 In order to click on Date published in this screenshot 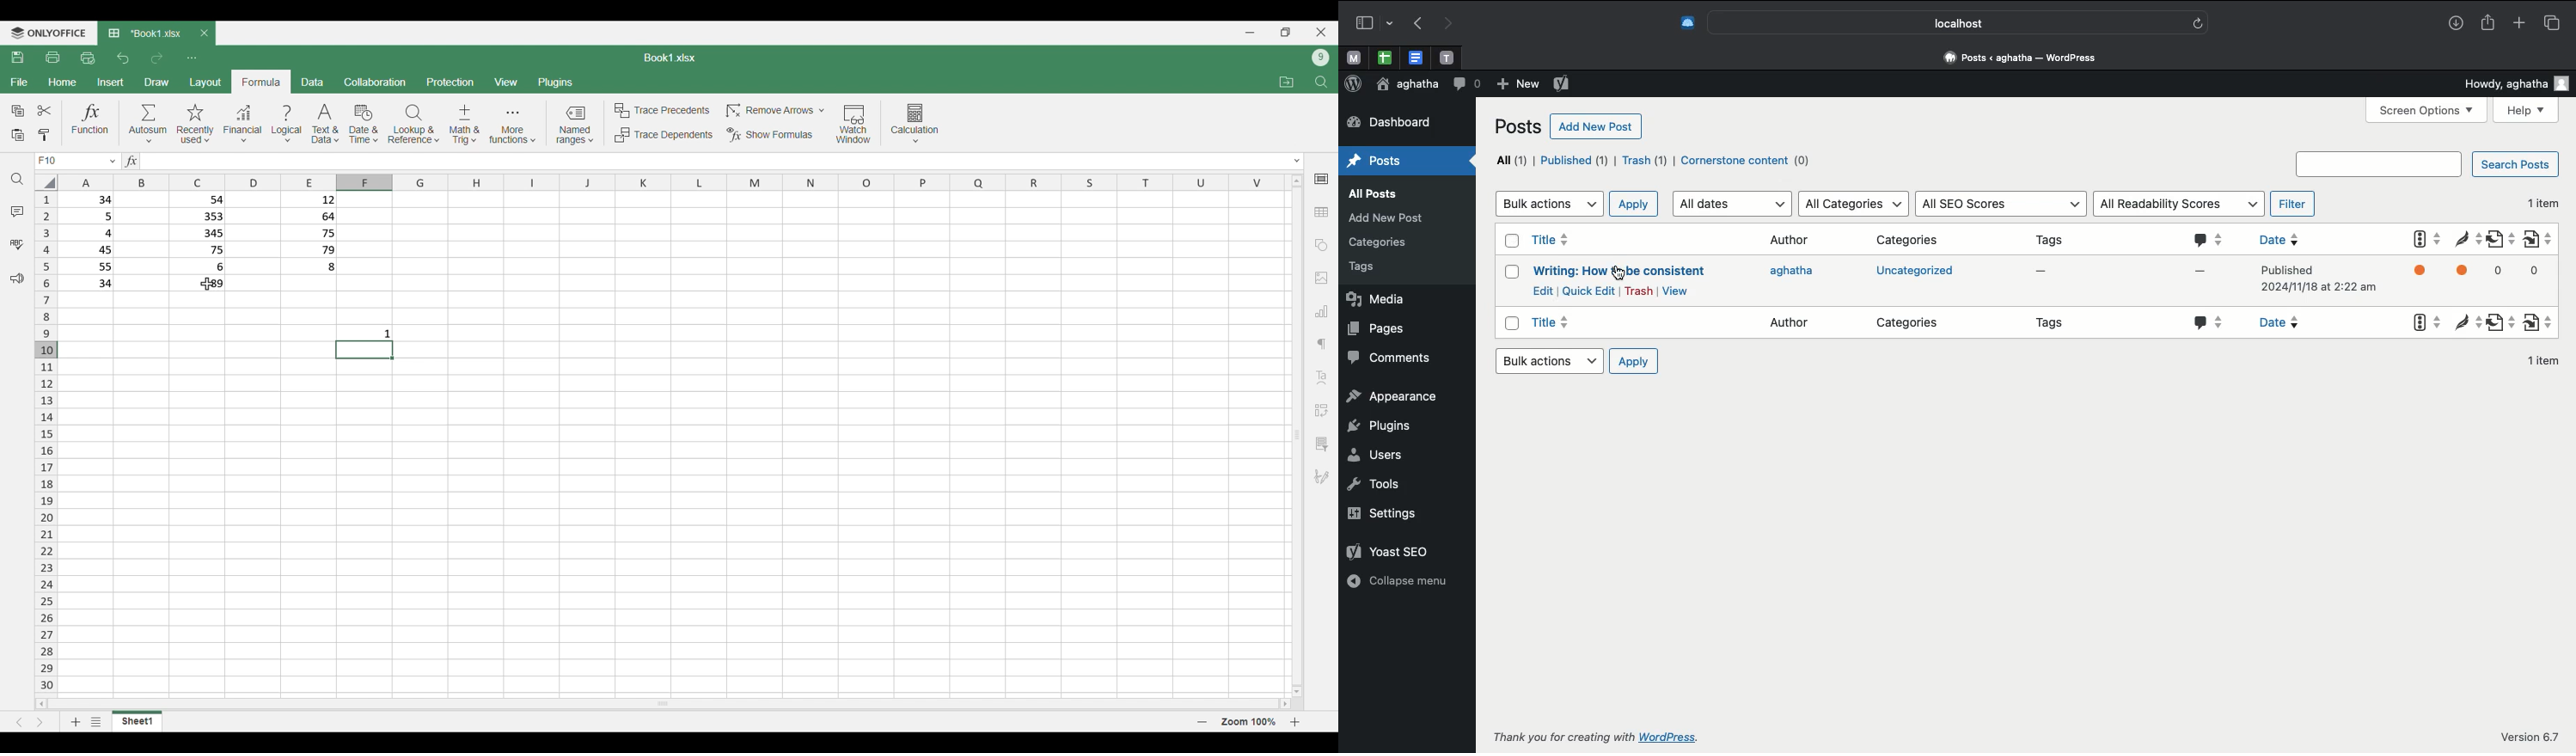, I will do `click(2318, 283)`.